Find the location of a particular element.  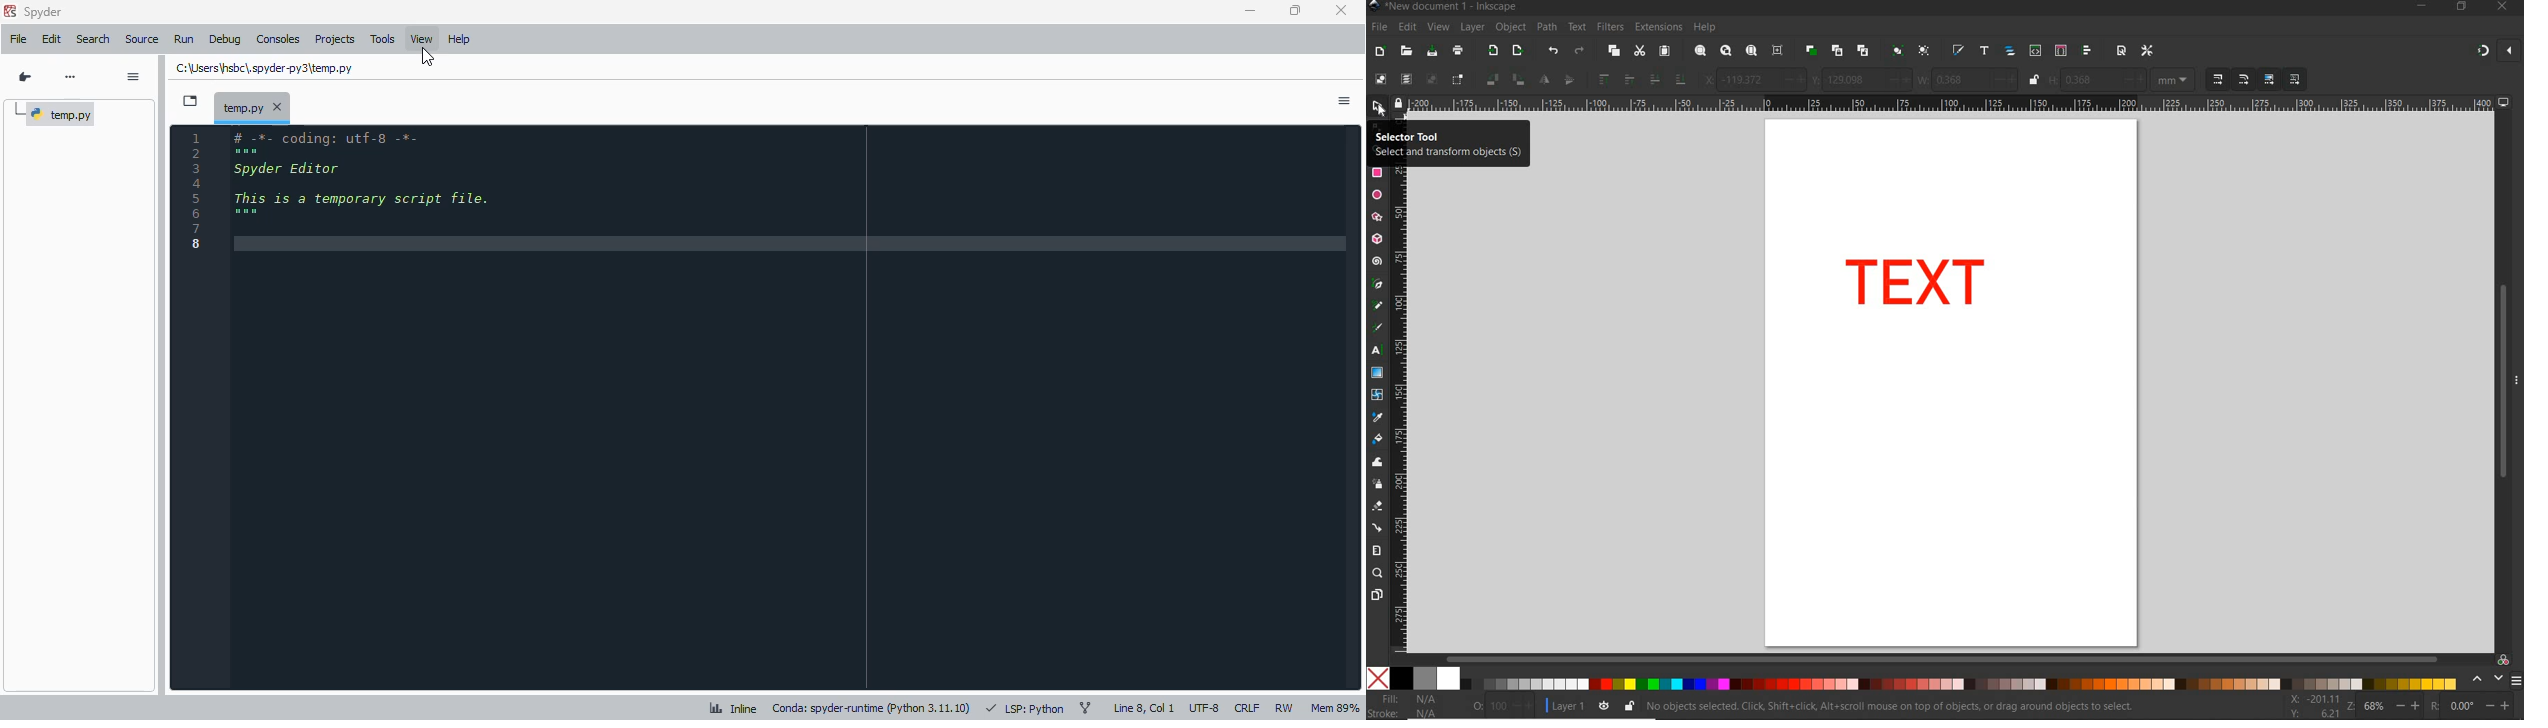

spyder is located at coordinates (42, 12).